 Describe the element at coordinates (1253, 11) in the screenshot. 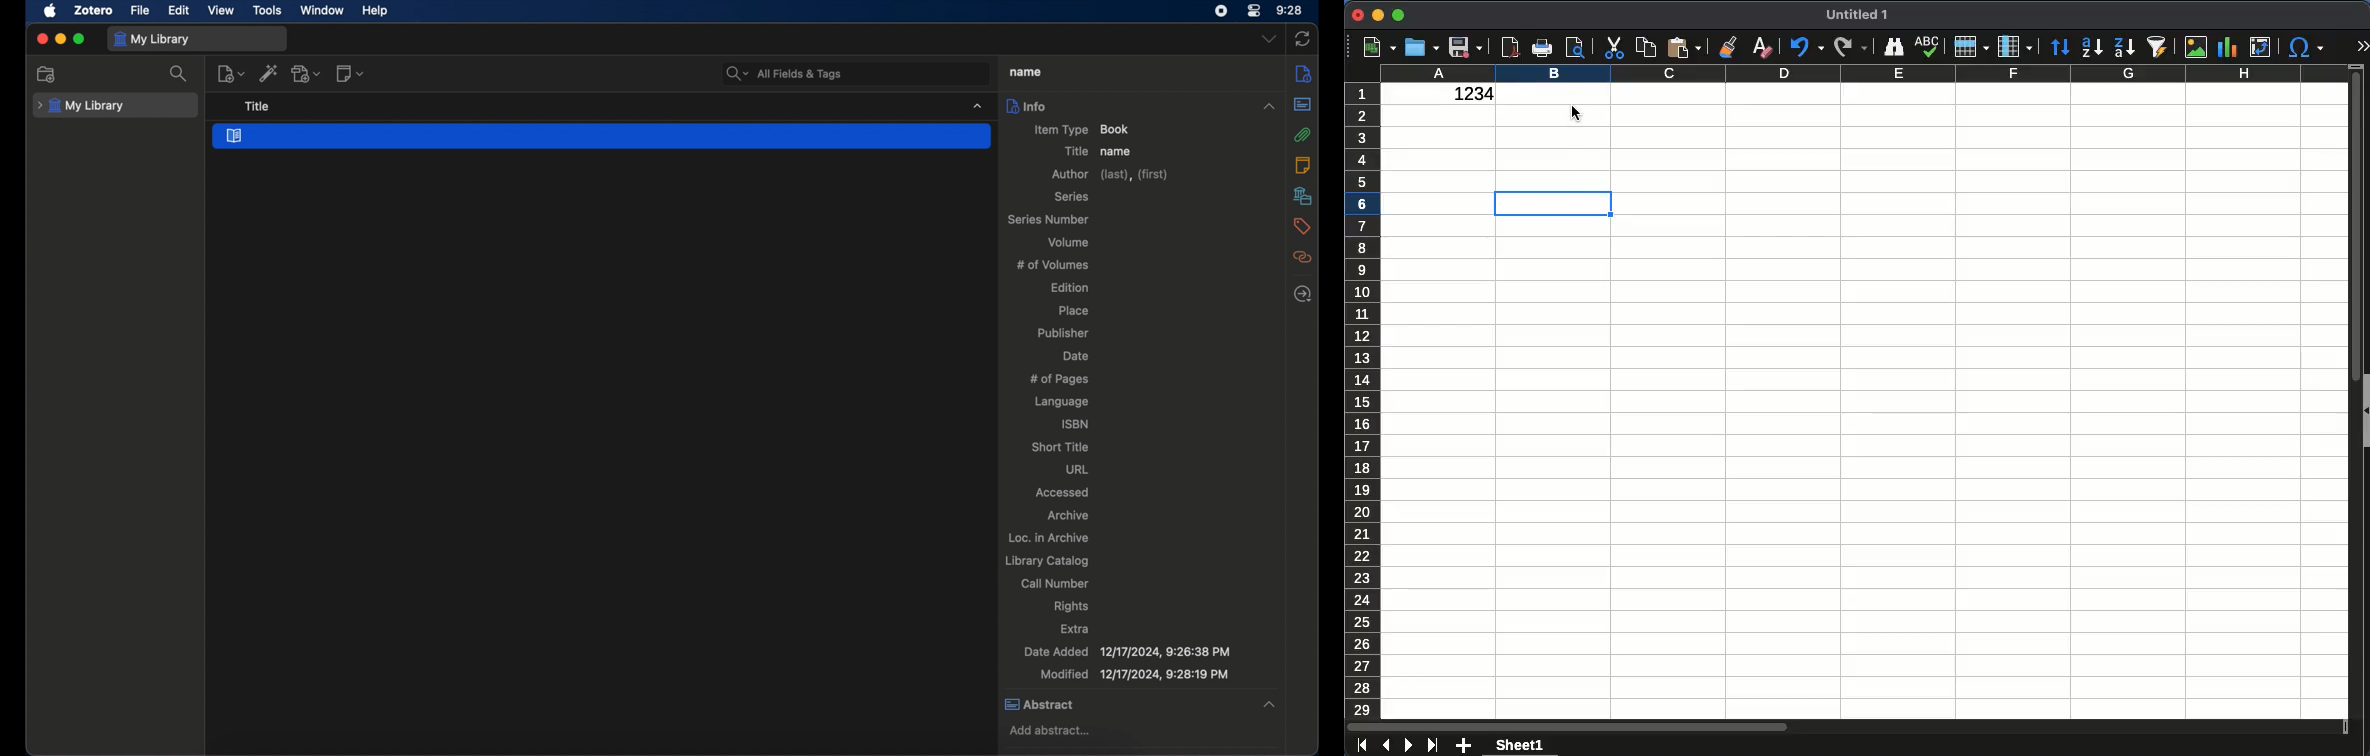

I see `control center` at that location.